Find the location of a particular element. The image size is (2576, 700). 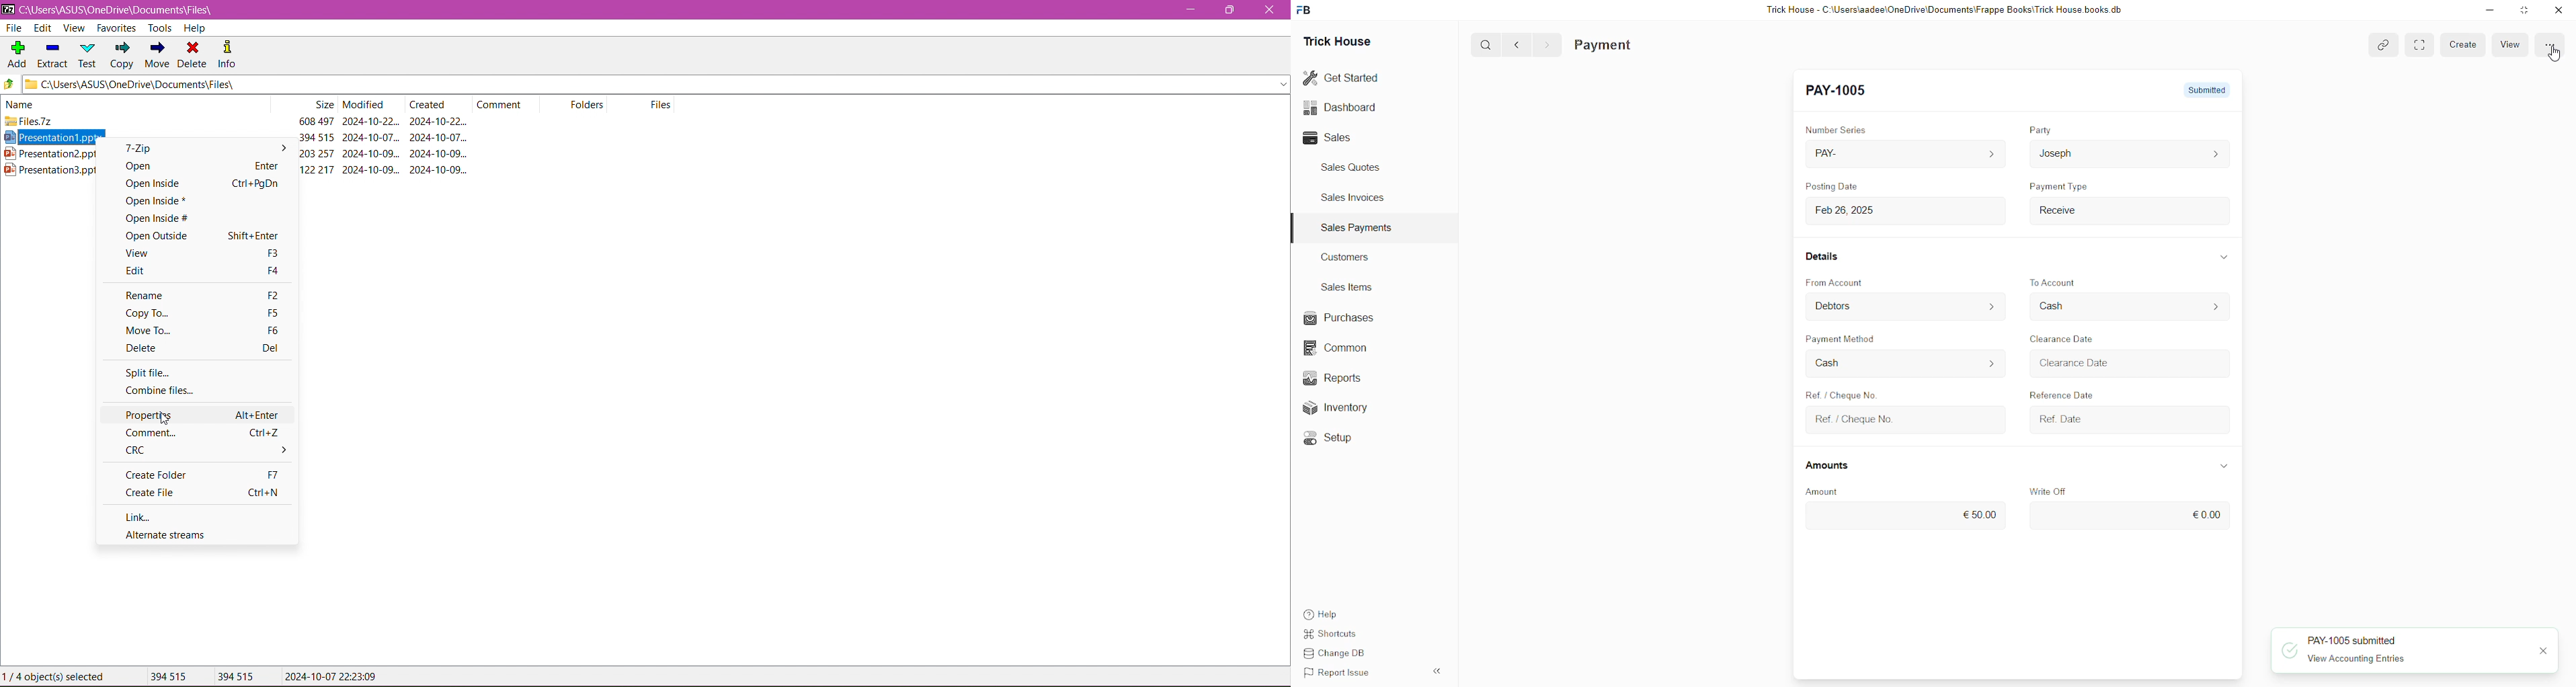

Forward is located at coordinates (1548, 46).